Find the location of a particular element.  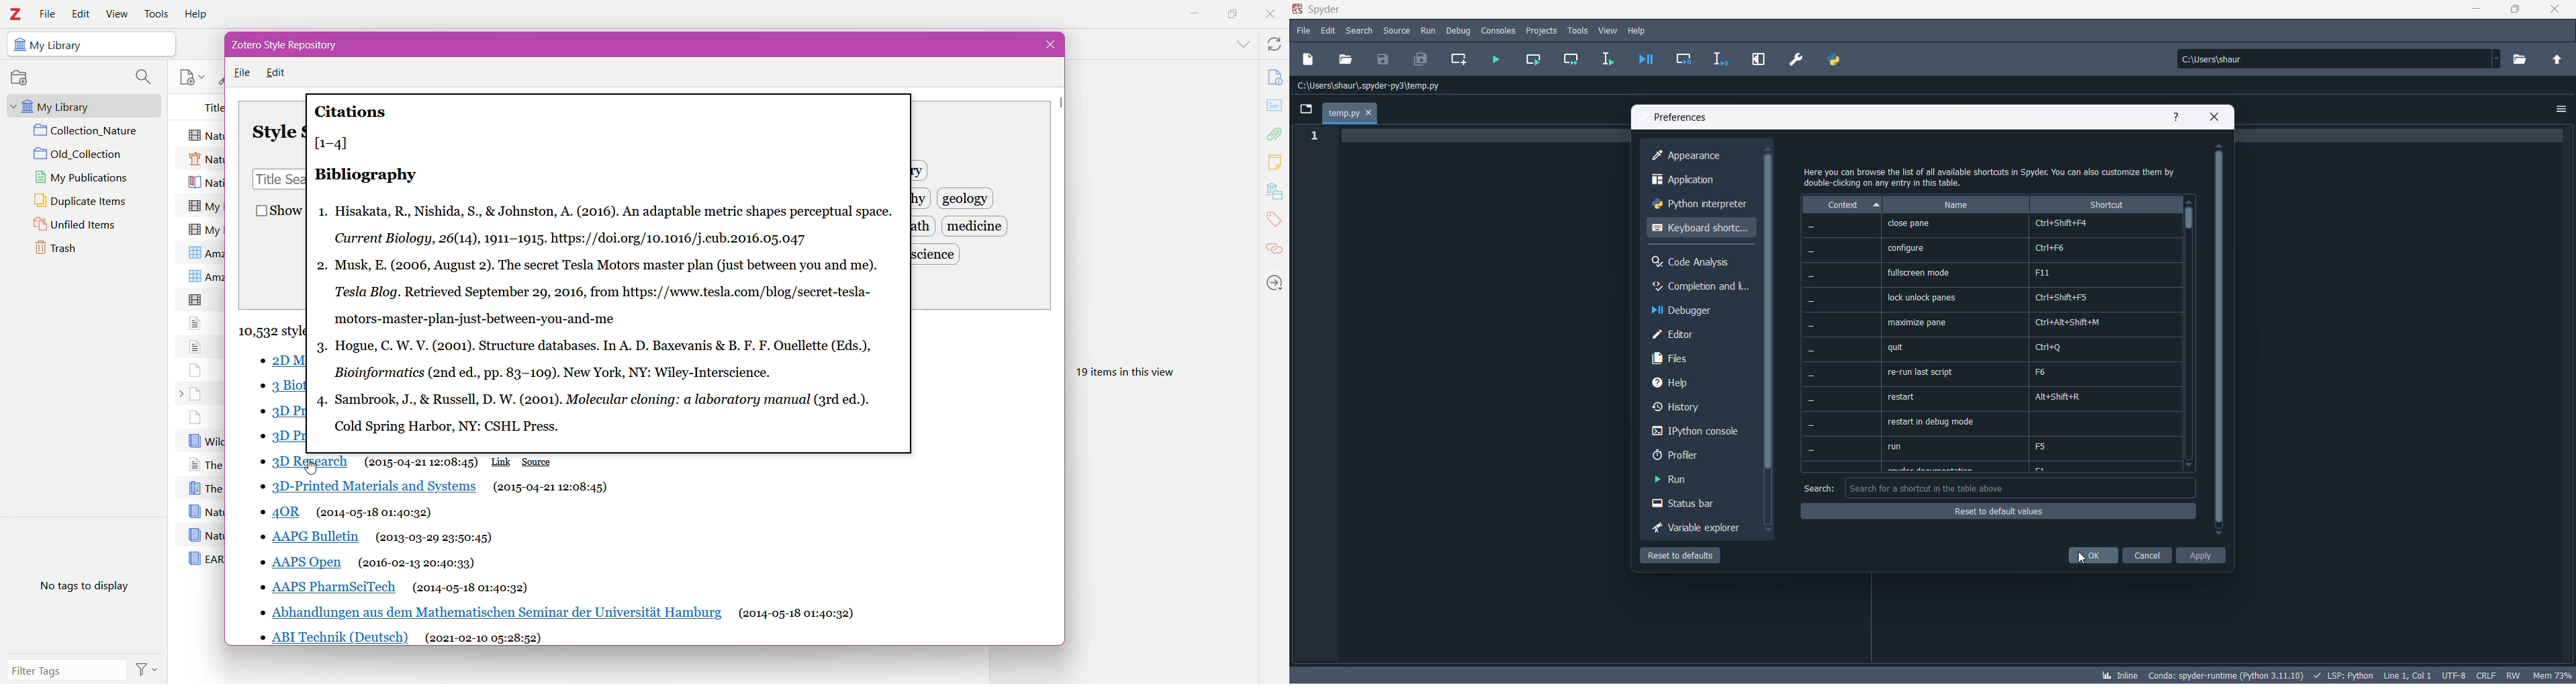

Cose is located at coordinates (1048, 44).